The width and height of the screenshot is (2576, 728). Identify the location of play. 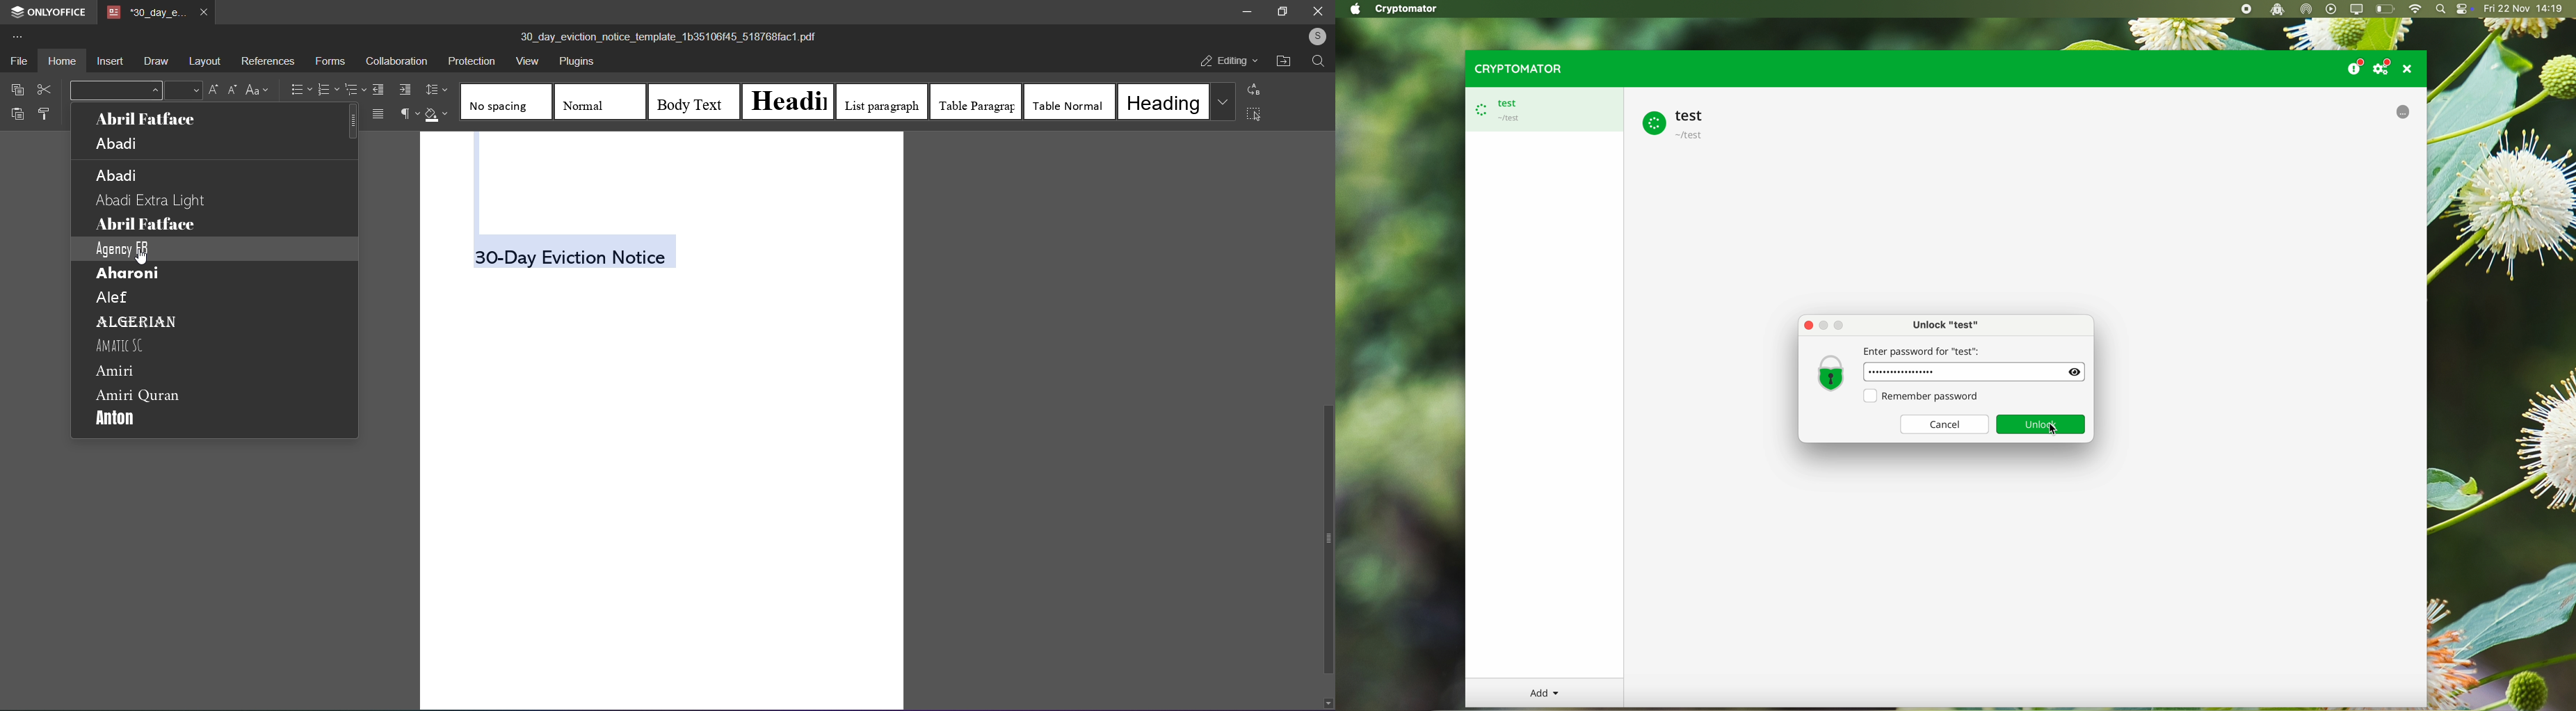
(2332, 8).